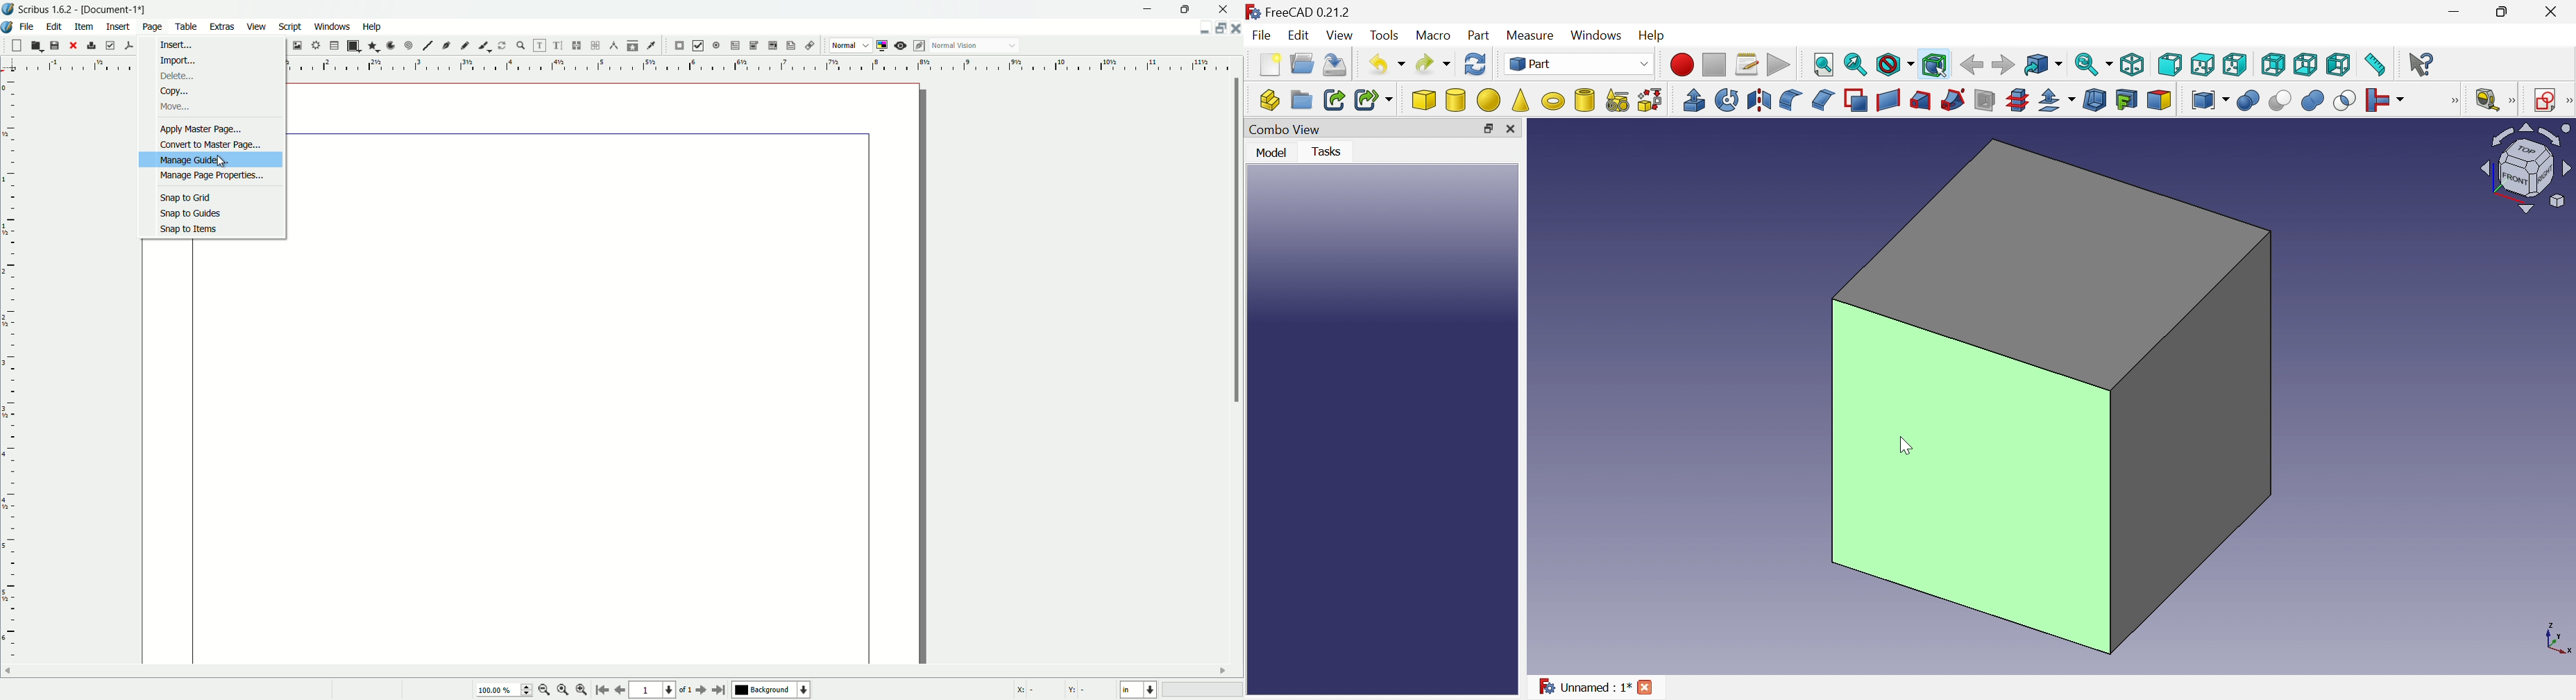 The width and height of the screenshot is (2576, 700). What do you see at coordinates (334, 26) in the screenshot?
I see `windows menu` at bounding box center [334, 26].